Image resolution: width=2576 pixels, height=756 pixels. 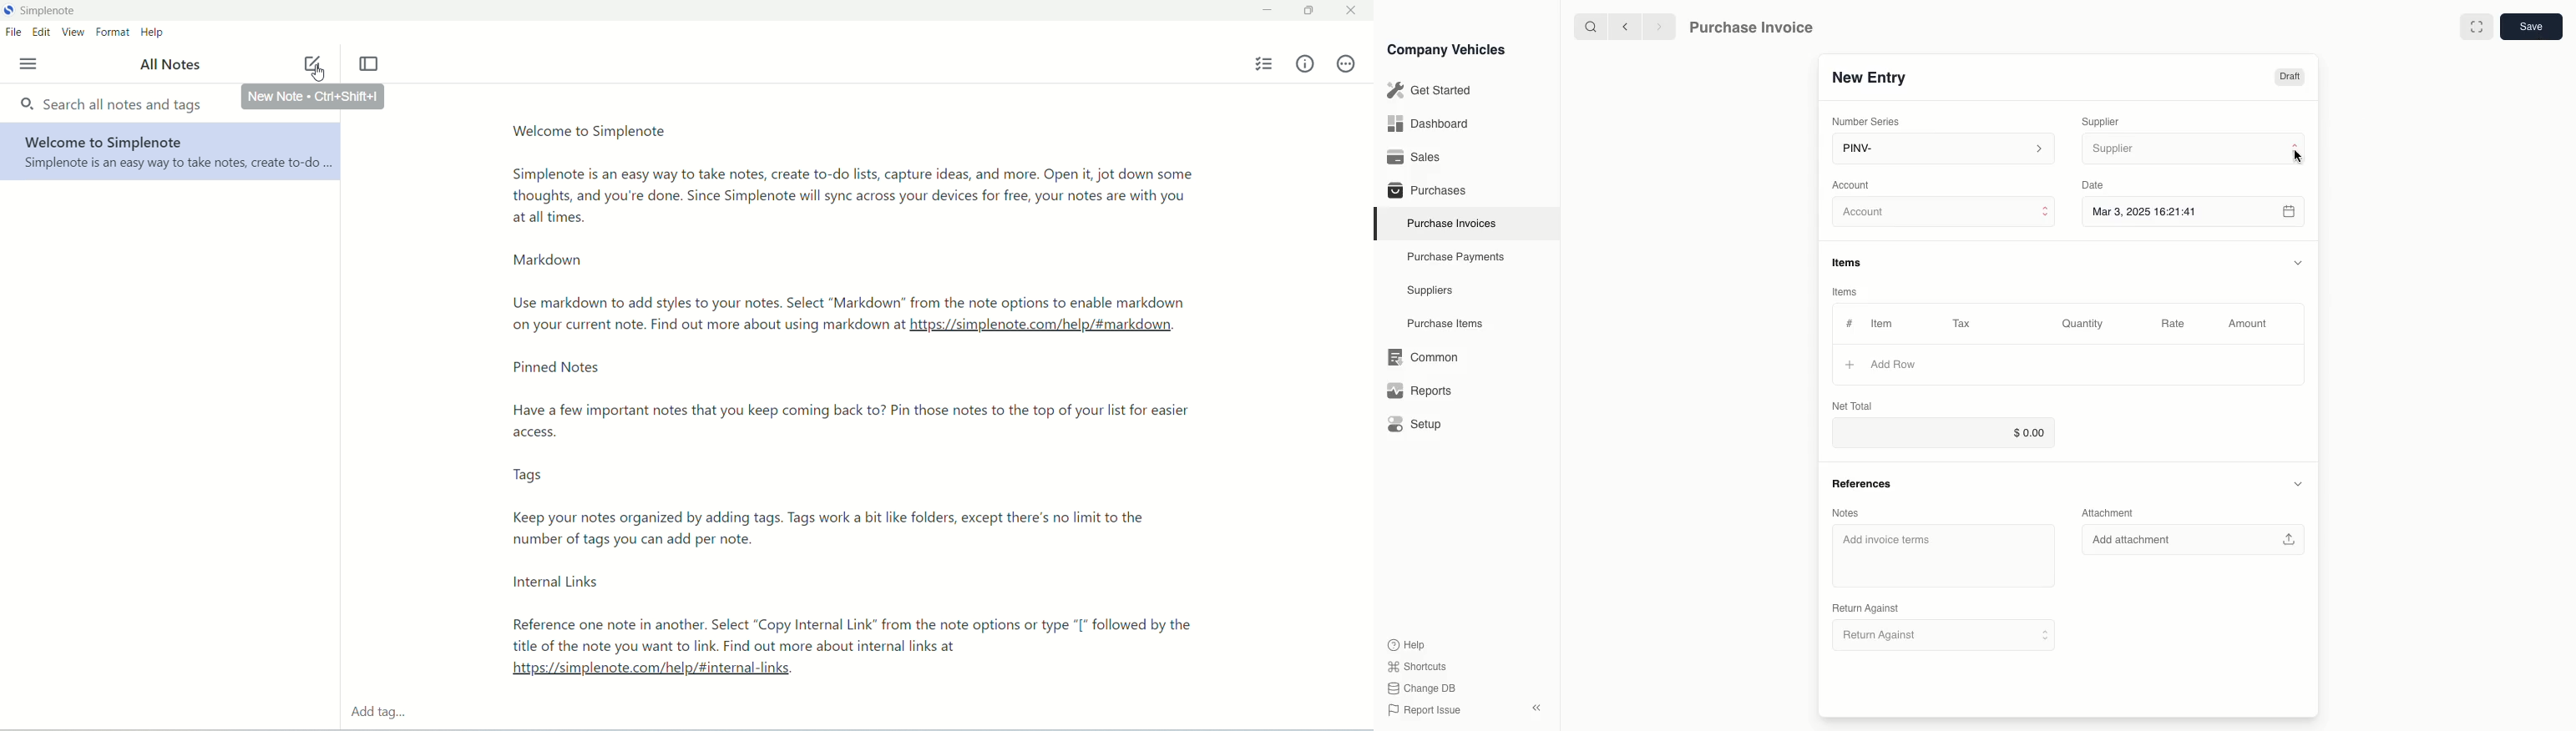 What do you see at coordinates (1429, 291) in the screenshot?
I see `Suppliers` at bounding box center [1429, 291].